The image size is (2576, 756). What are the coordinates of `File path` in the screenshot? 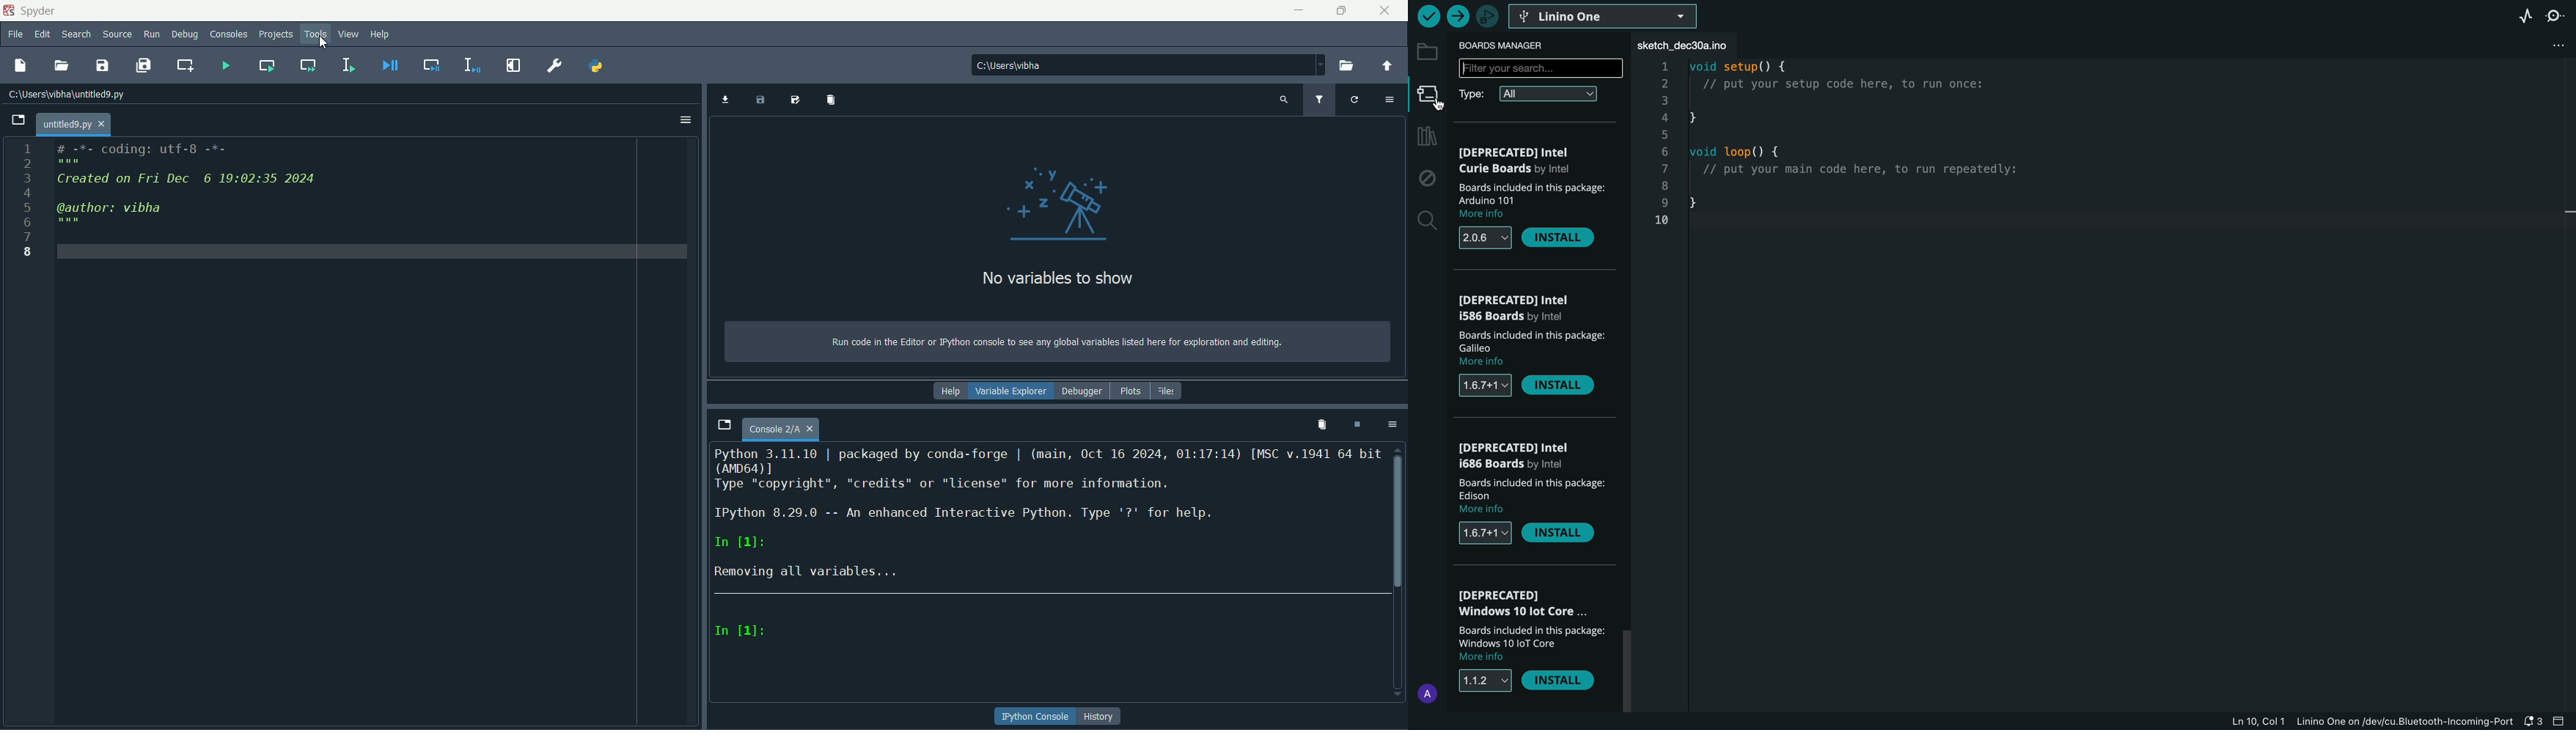 It's located at (70, 94).